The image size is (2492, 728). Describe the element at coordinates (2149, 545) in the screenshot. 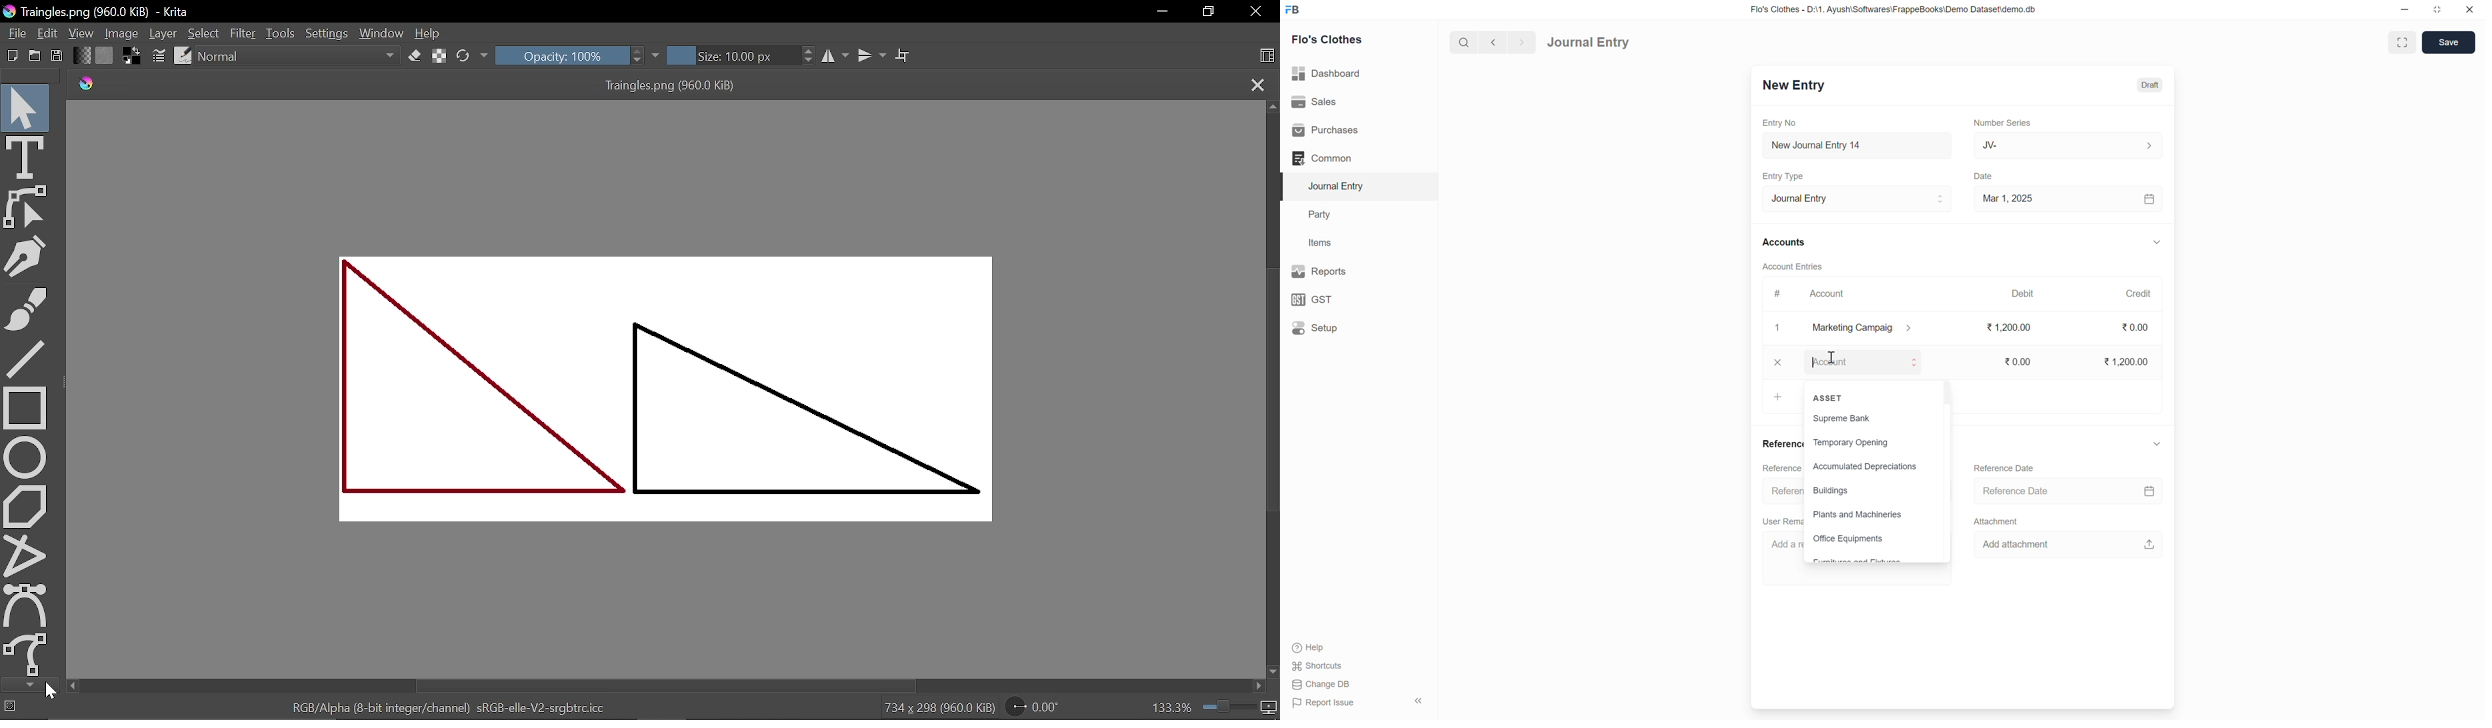

I see `upload` at that location.